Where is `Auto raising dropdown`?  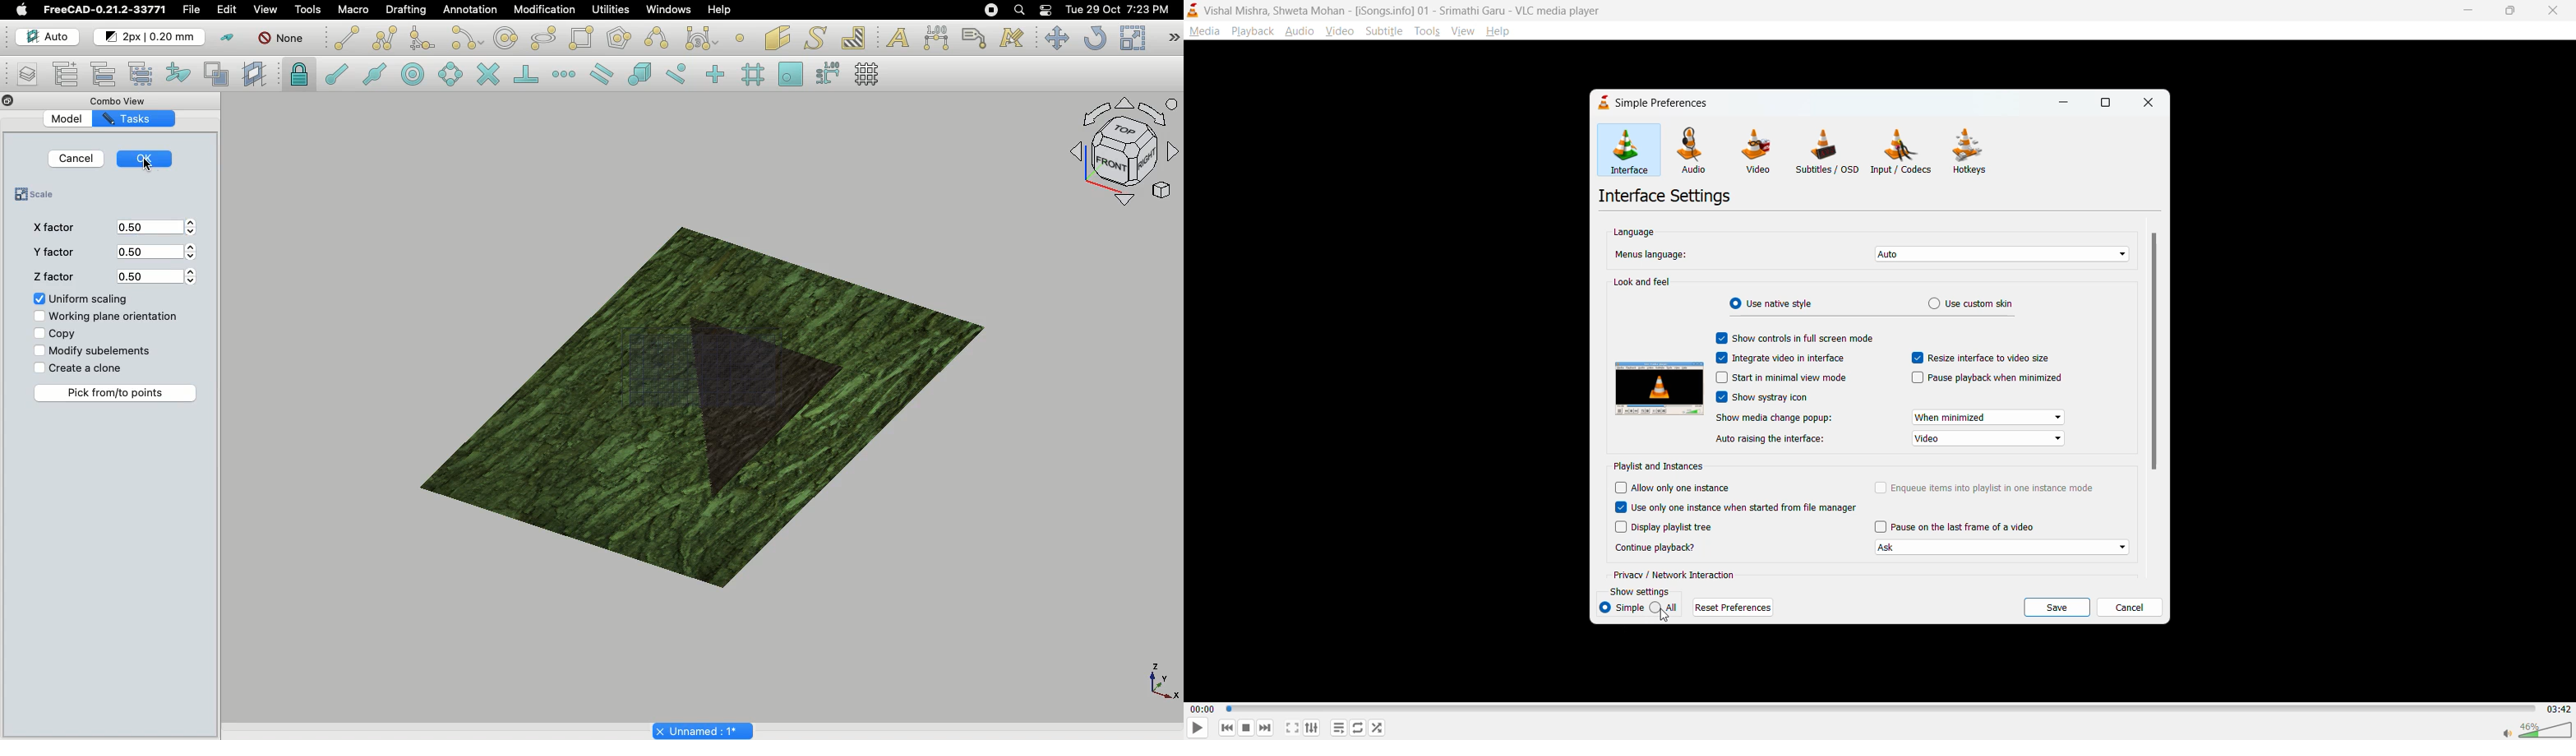 Auto raising dropdown is located at coordinates (1986, 438).